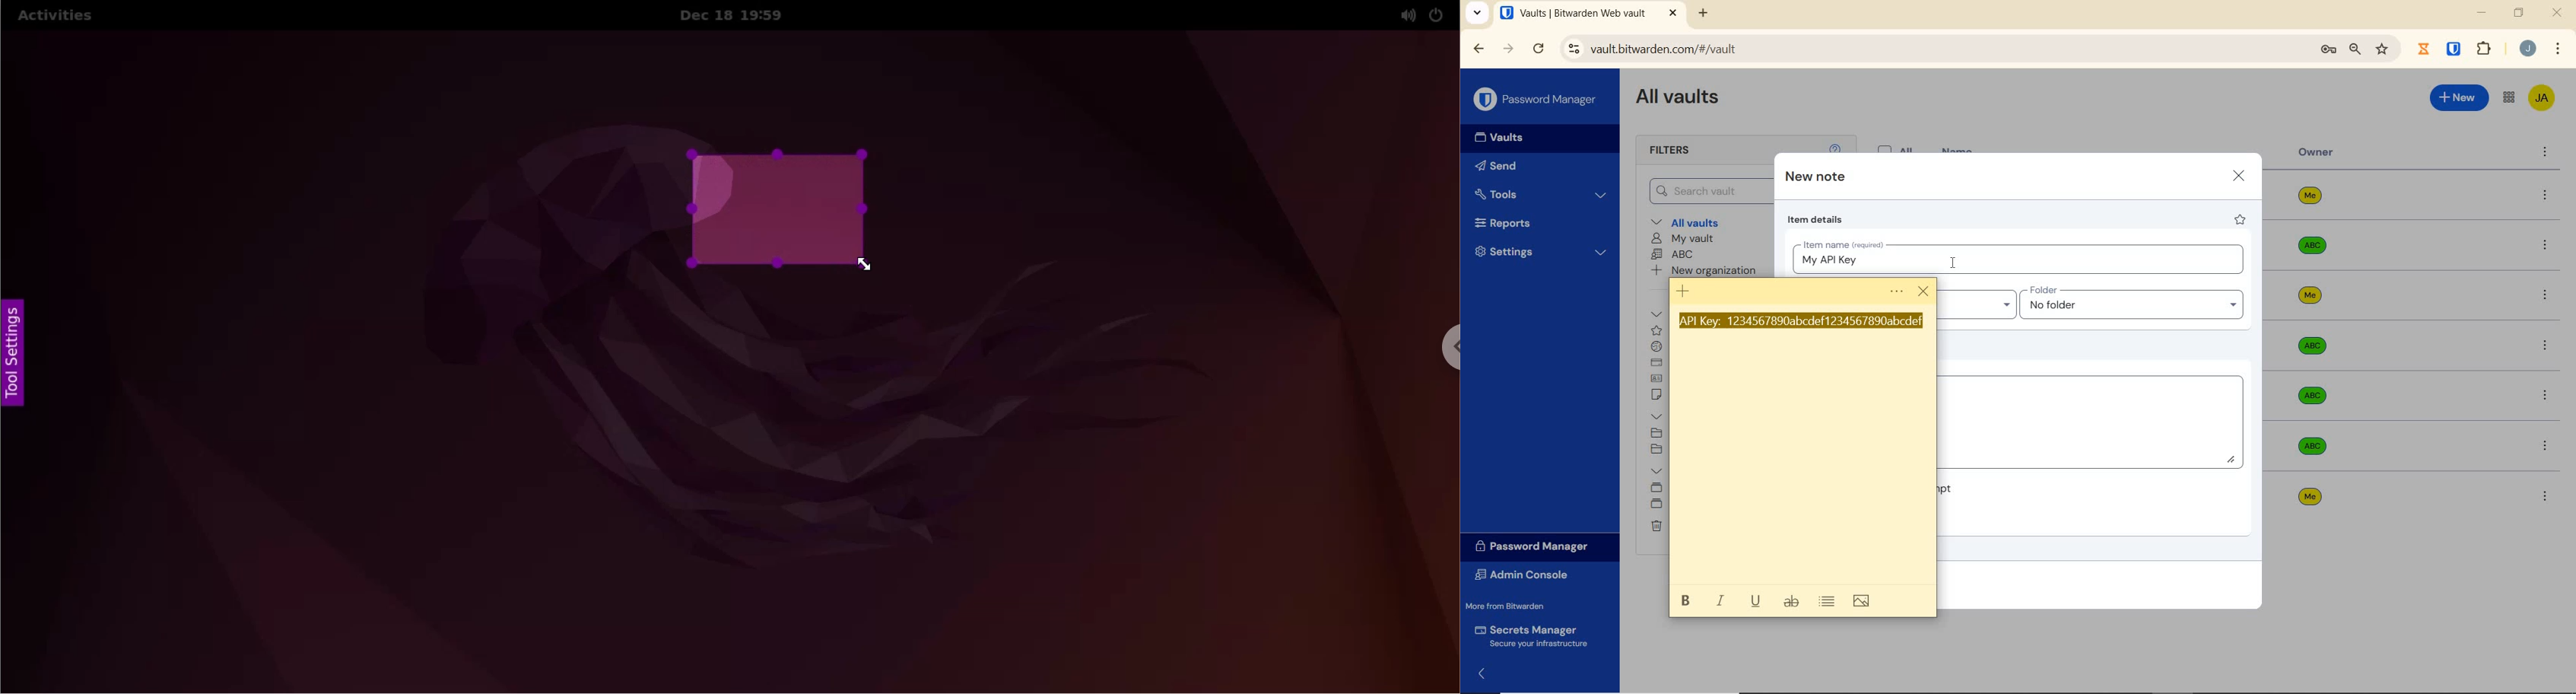  What do you see at coordinates (1682, 290) in the screenshot?
I see `New note` at bounding box center [1682, 290].